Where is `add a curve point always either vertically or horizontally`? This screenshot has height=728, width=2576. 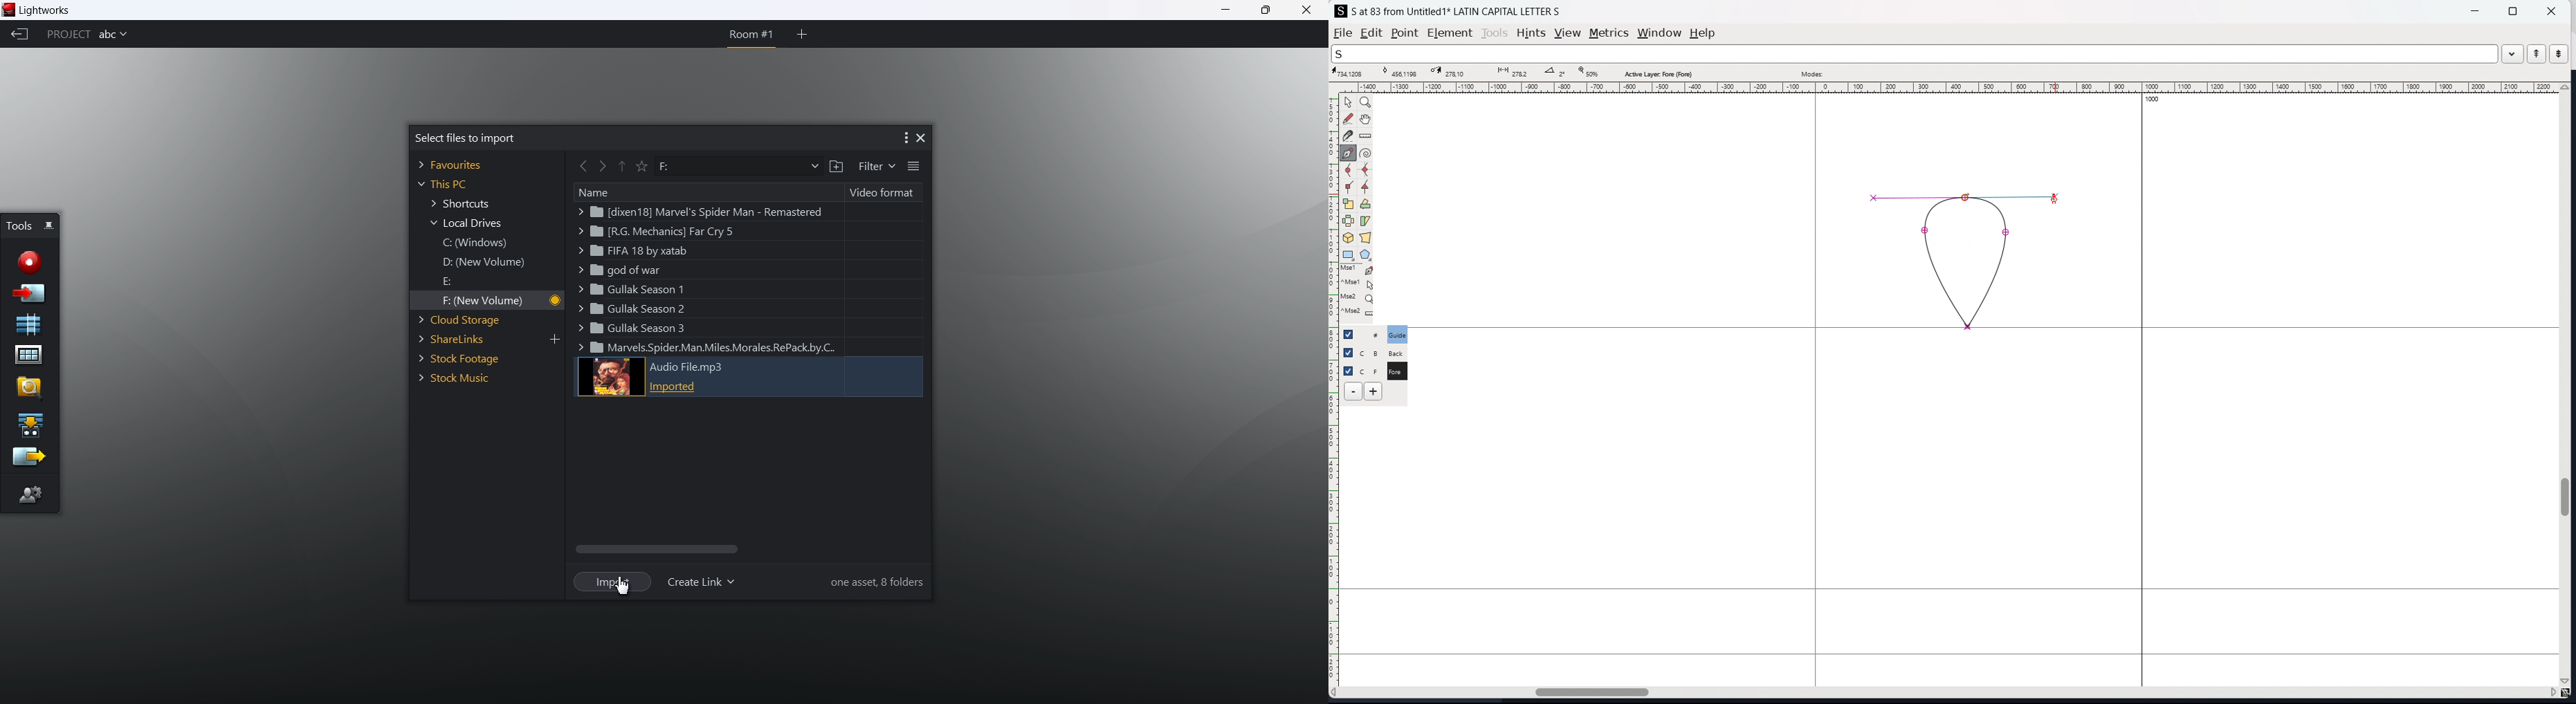
add a curve point always either vertically or horizontally is located at coordinates (1366, 170).